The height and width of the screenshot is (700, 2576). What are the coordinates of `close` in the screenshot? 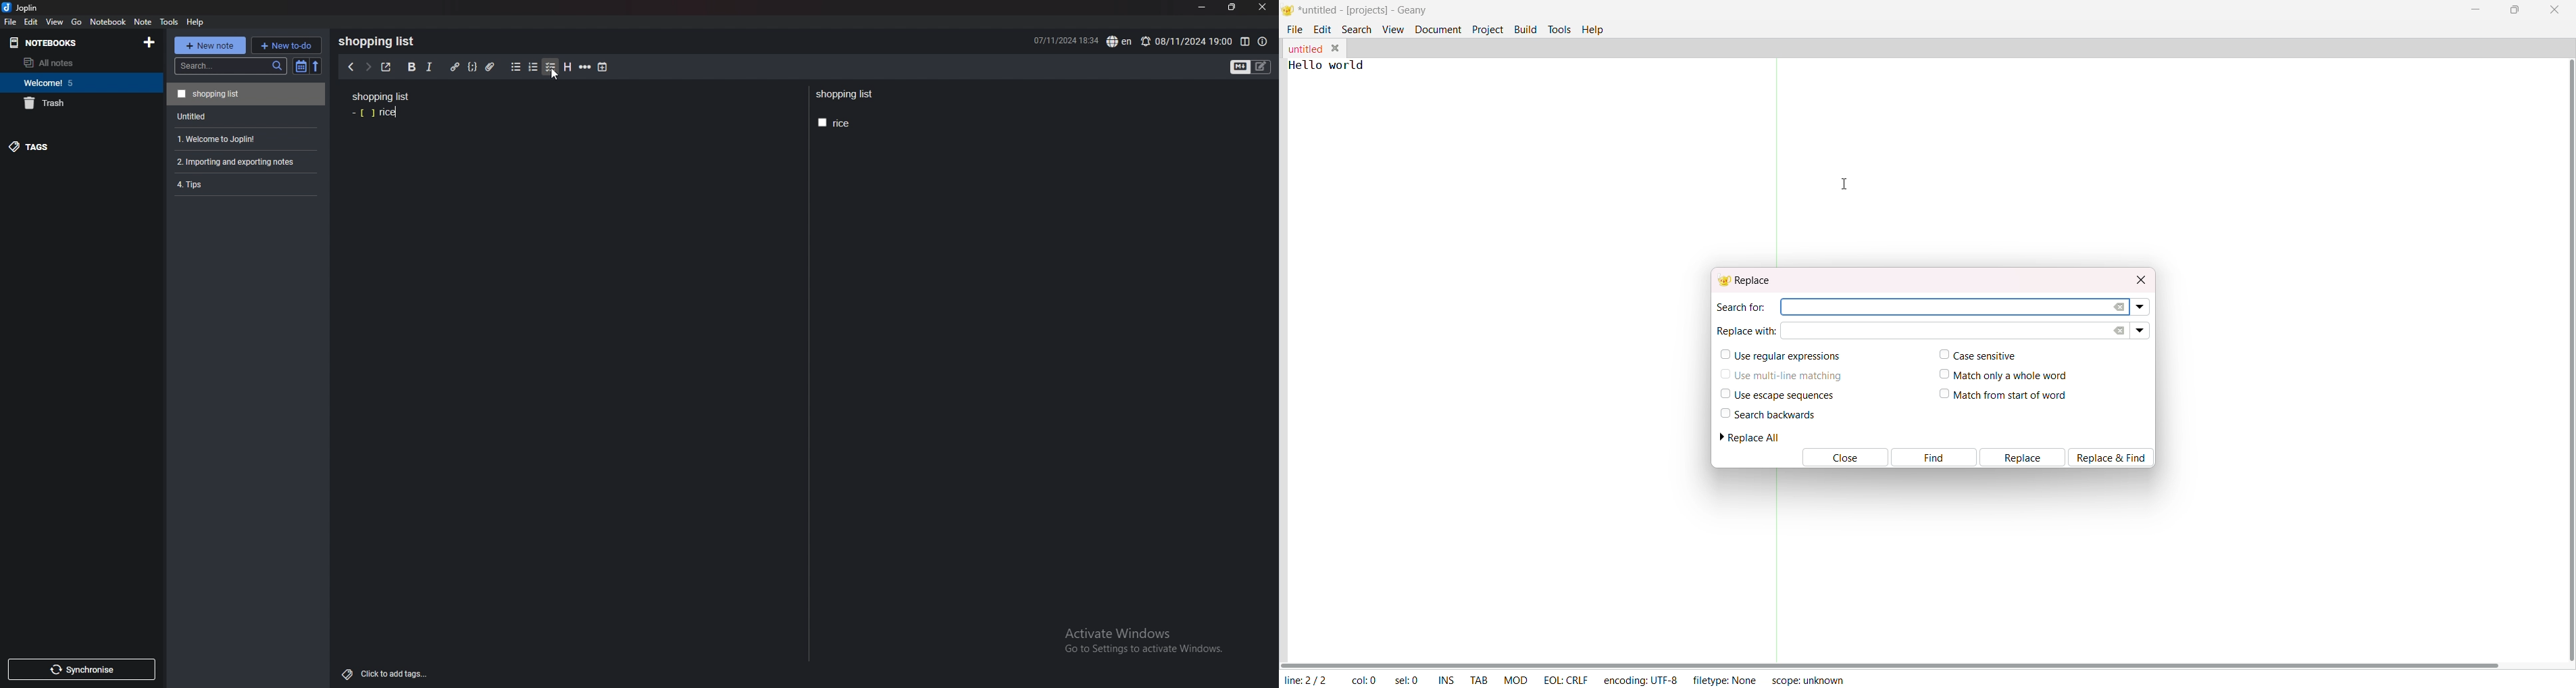 It's located at (1262, 7).